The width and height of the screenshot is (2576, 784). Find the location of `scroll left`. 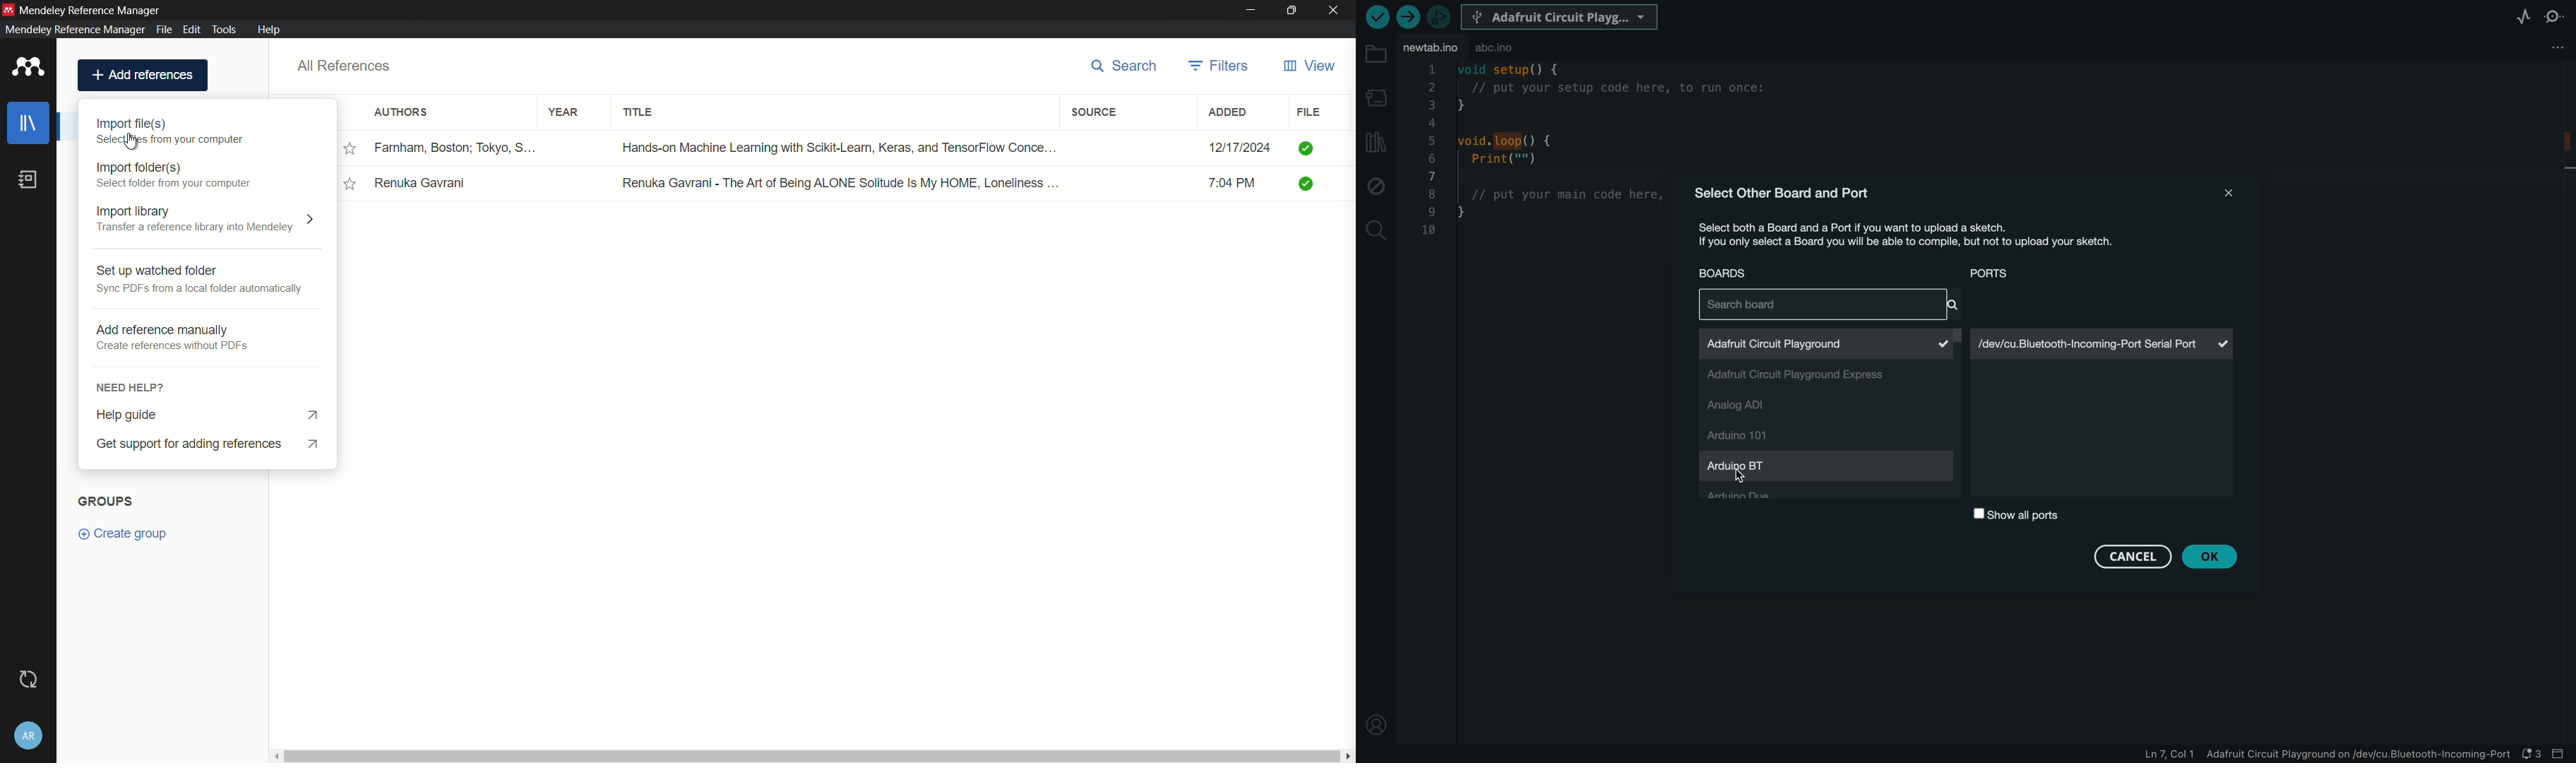

scroll left is located at coordinates (274, 756).